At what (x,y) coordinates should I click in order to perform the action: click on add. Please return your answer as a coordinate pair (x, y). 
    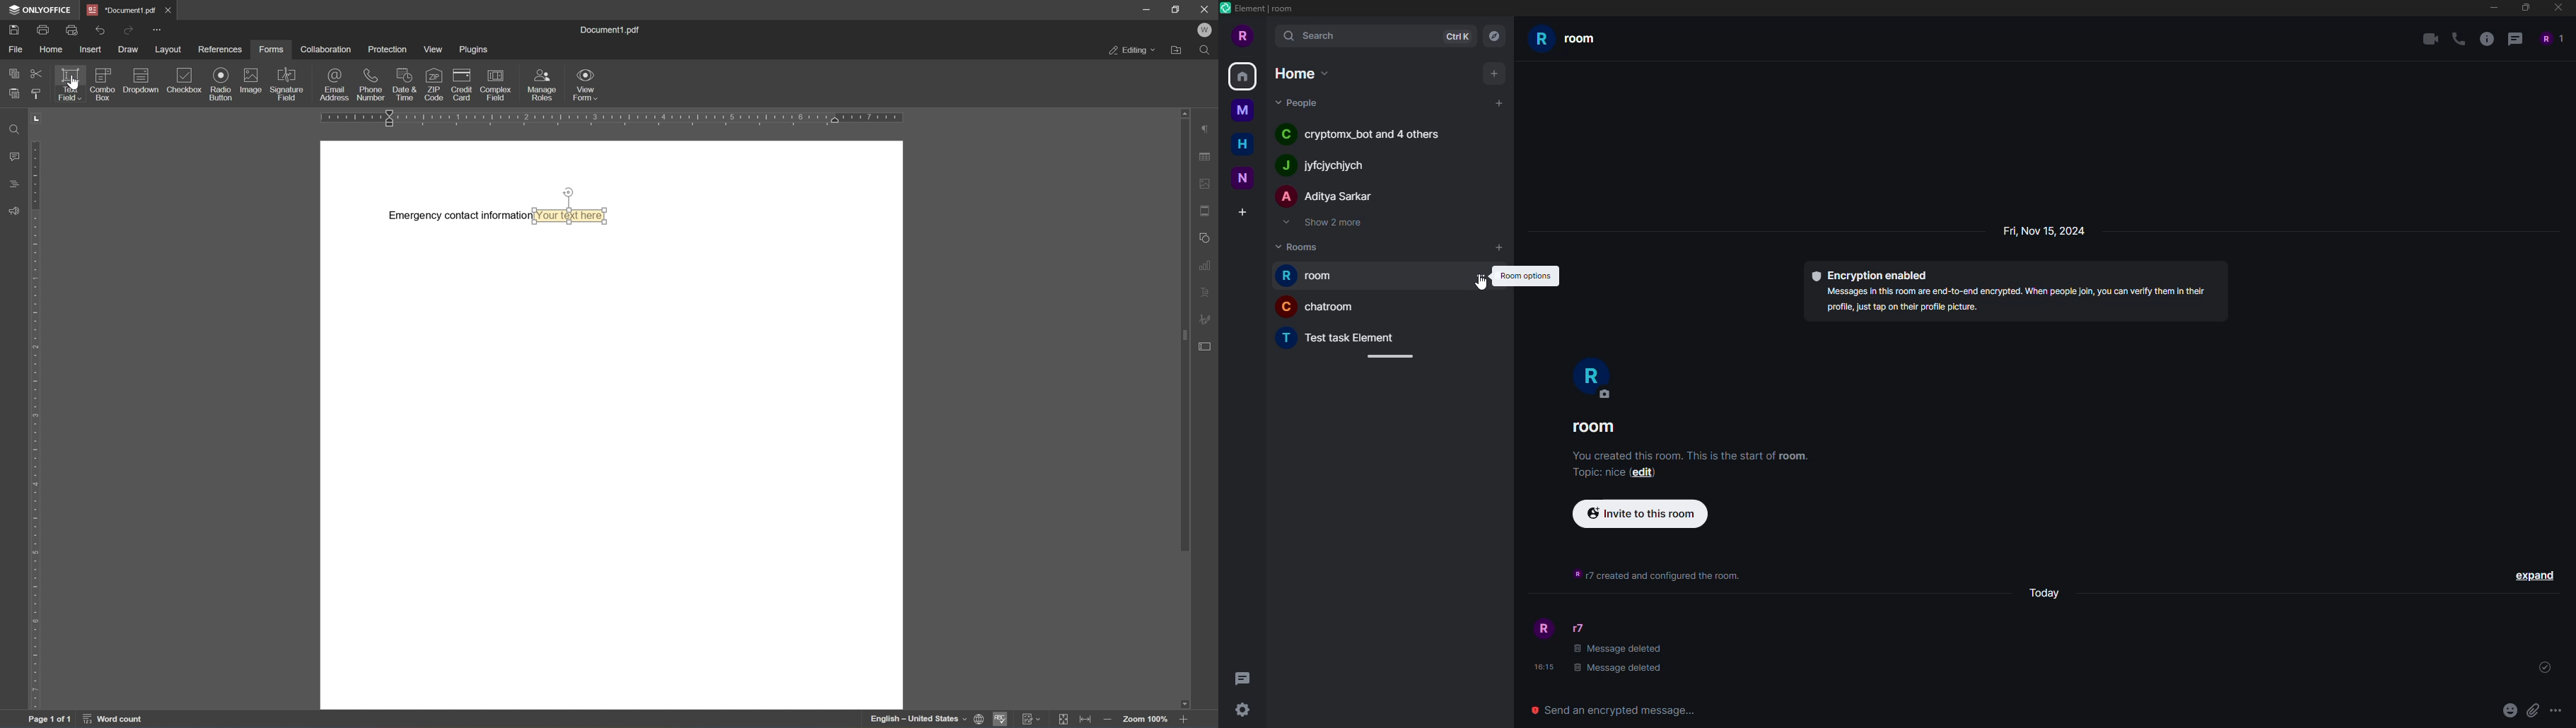
    Looking at the image, I should click on (1499, 101).